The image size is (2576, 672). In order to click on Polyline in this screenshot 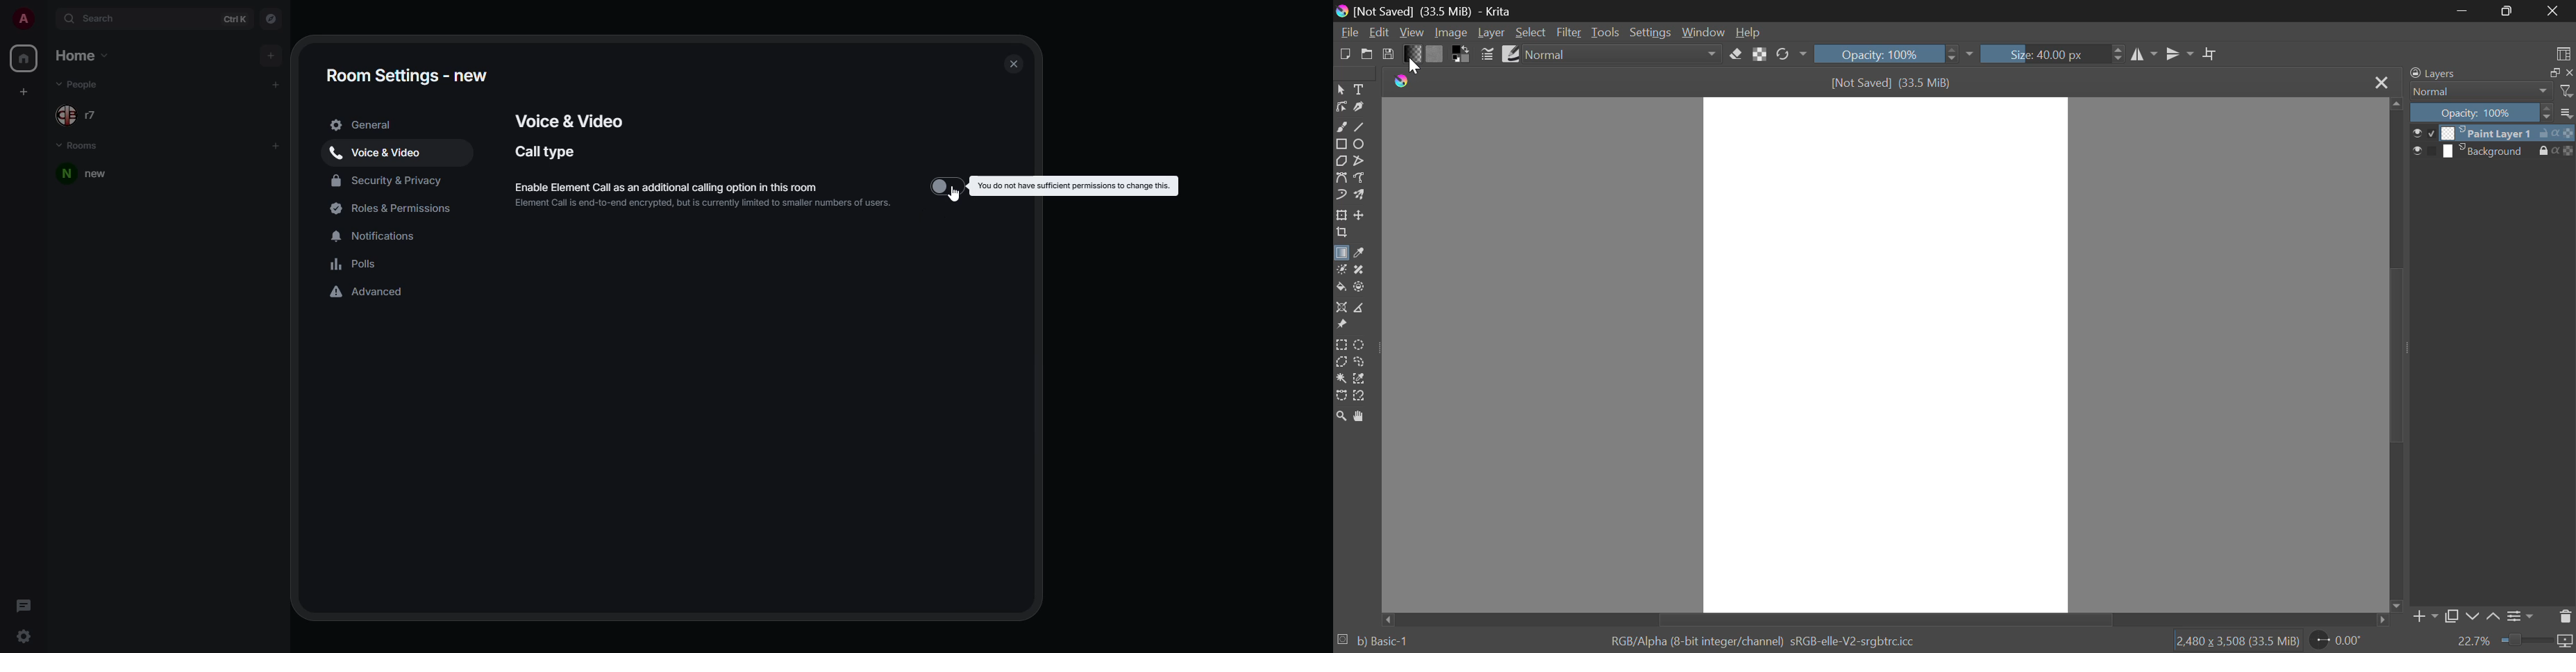, I will do `click(1358, 159)`.